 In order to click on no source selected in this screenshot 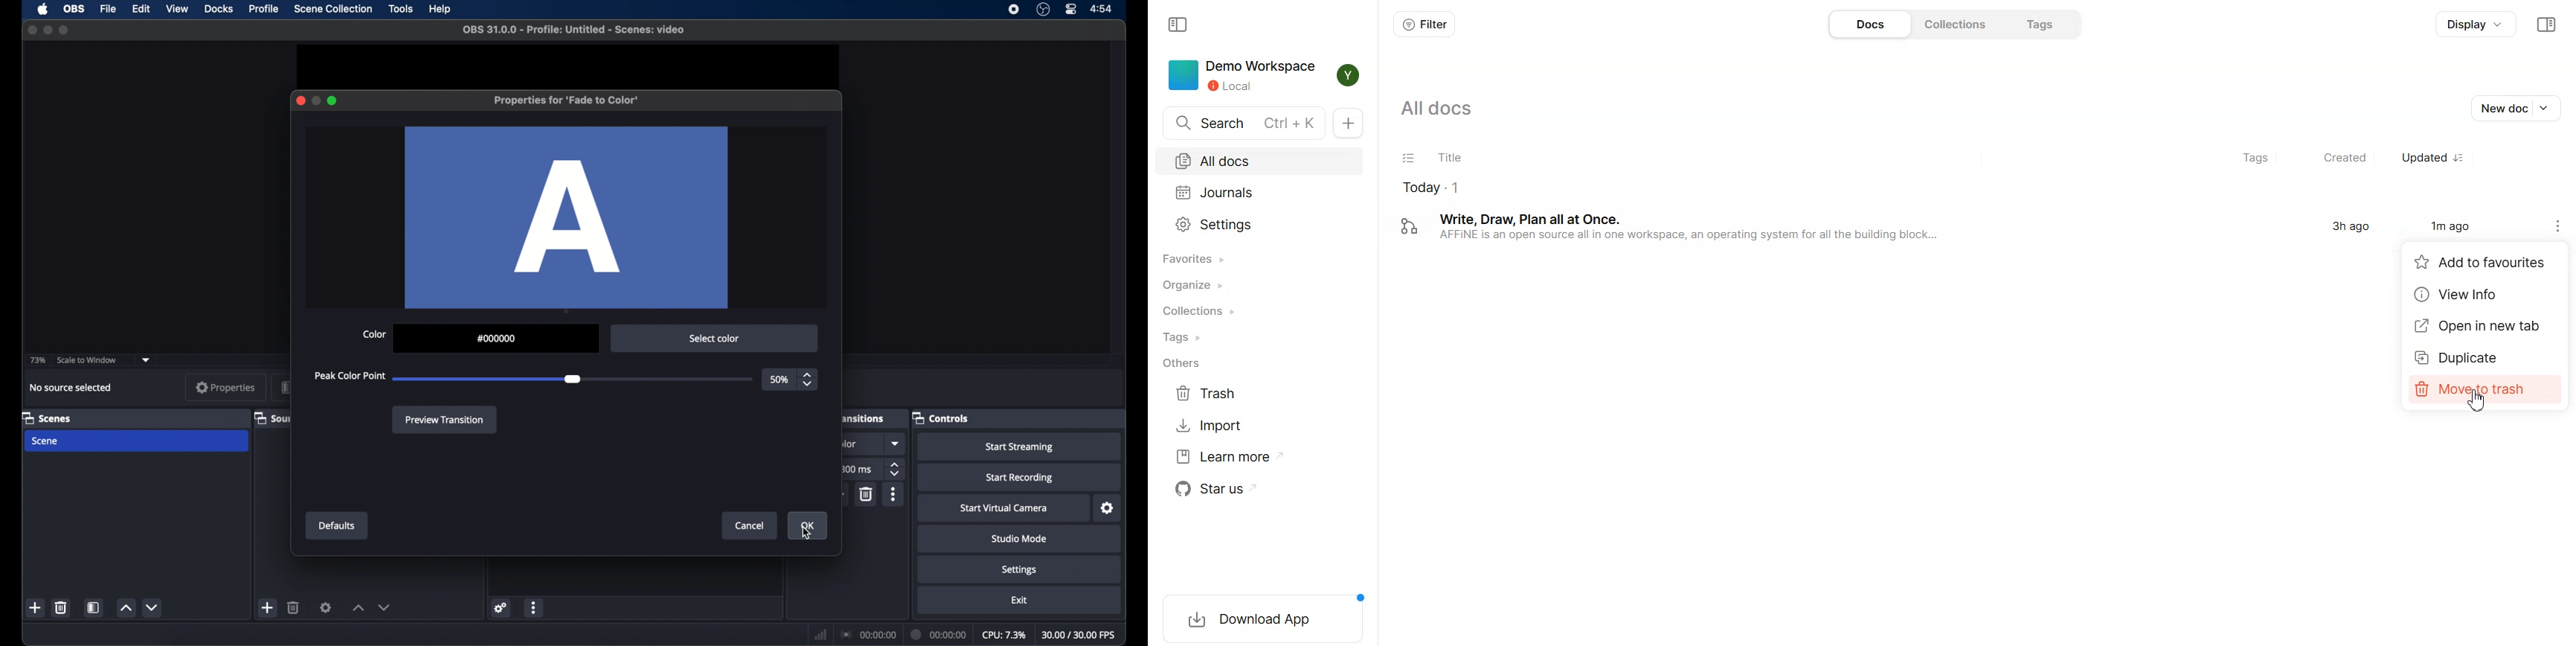, I will do `click(71, 388)`.